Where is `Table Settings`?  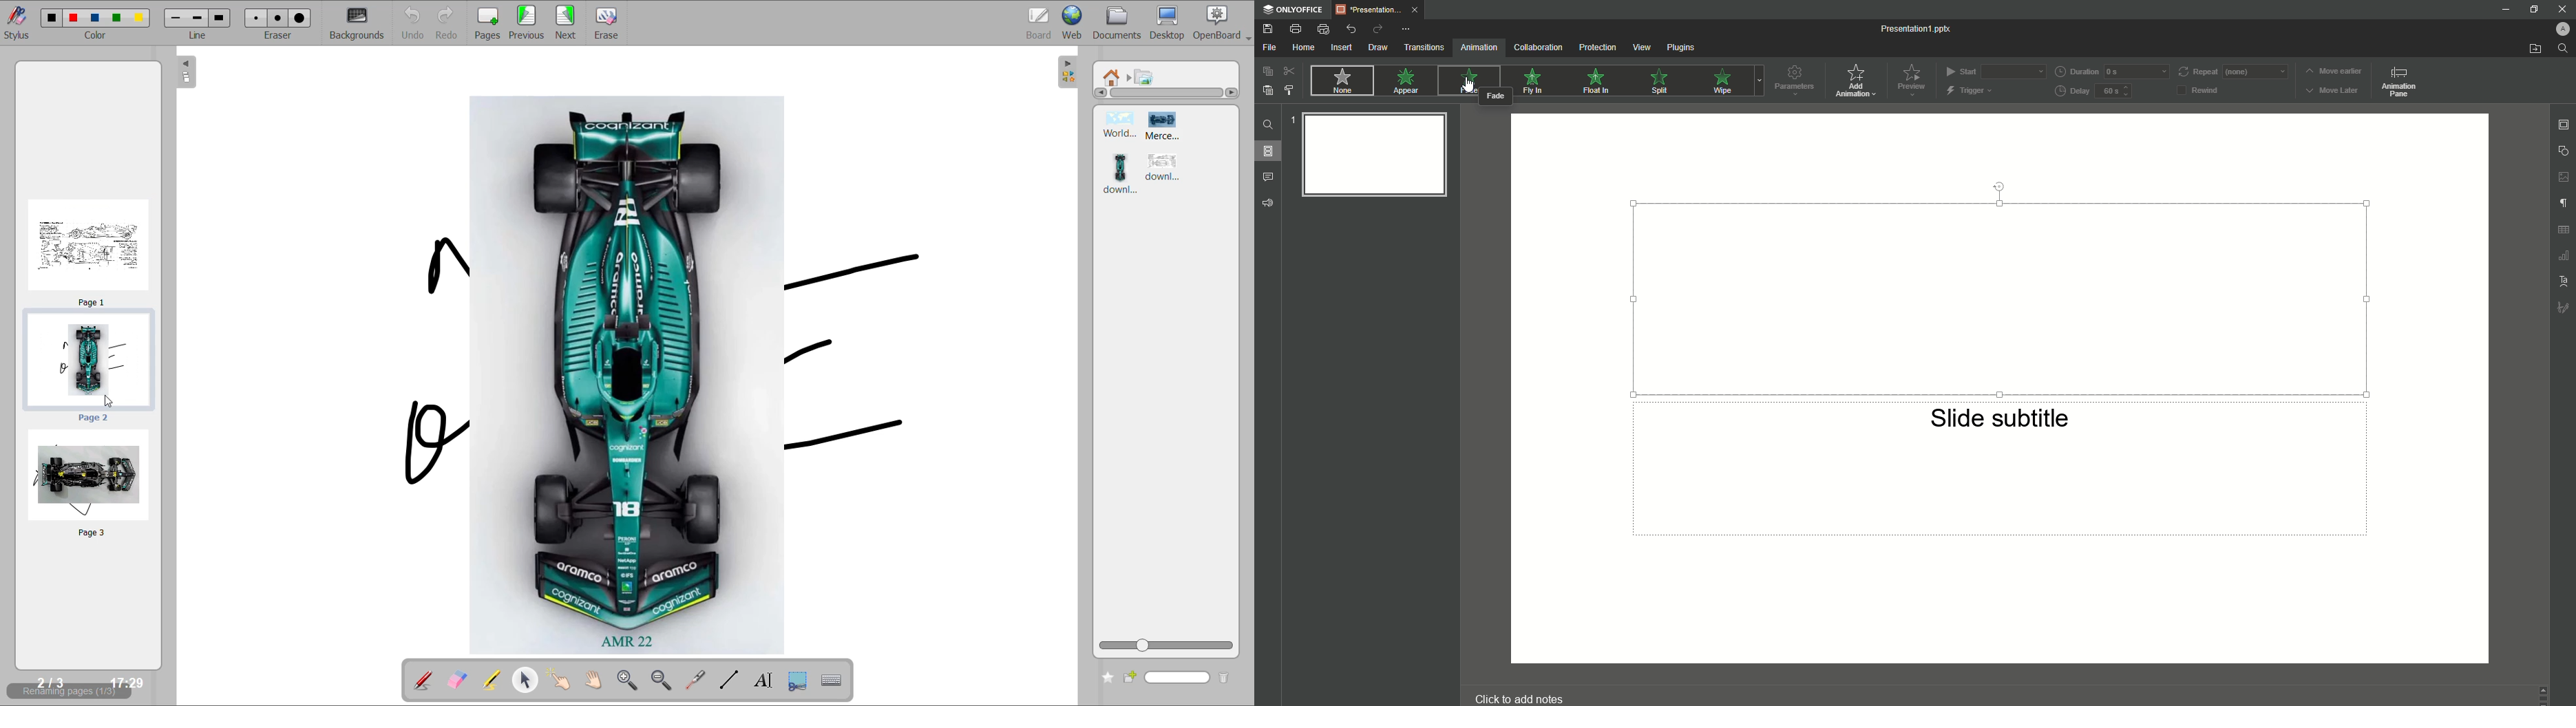
Table Settings is located at coordinates (2561, 232).